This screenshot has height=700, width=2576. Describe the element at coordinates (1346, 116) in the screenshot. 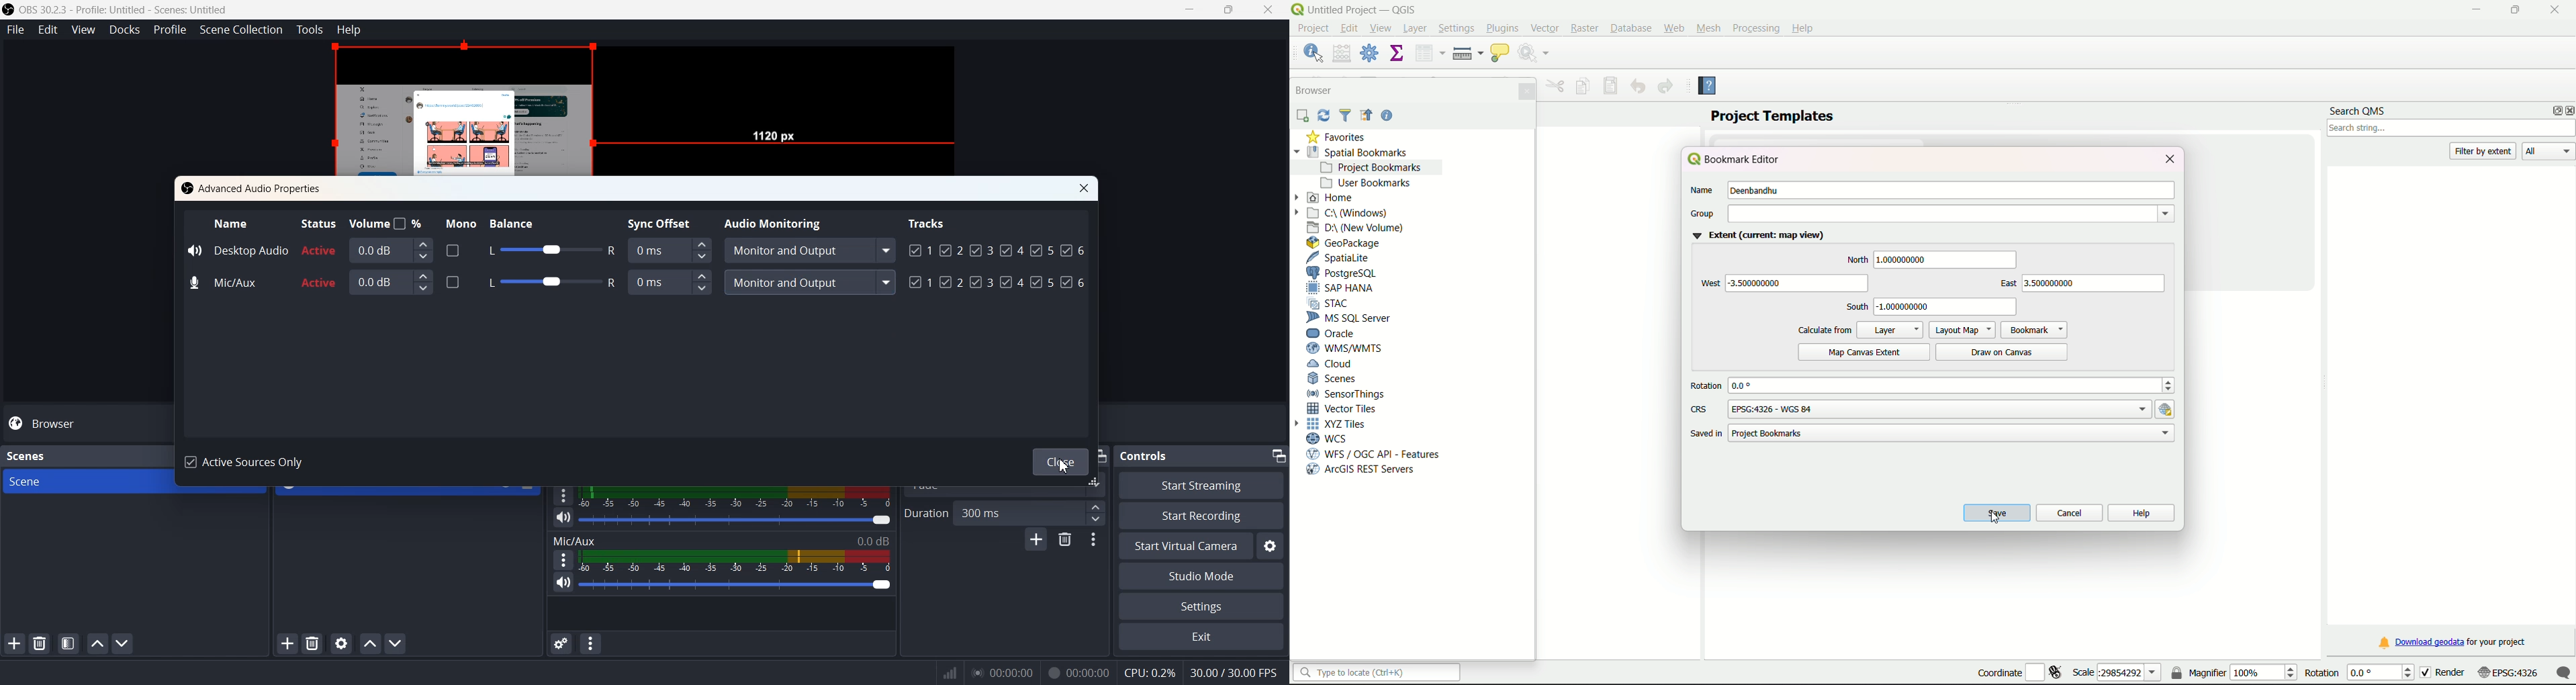

I see `Filter` at that location.